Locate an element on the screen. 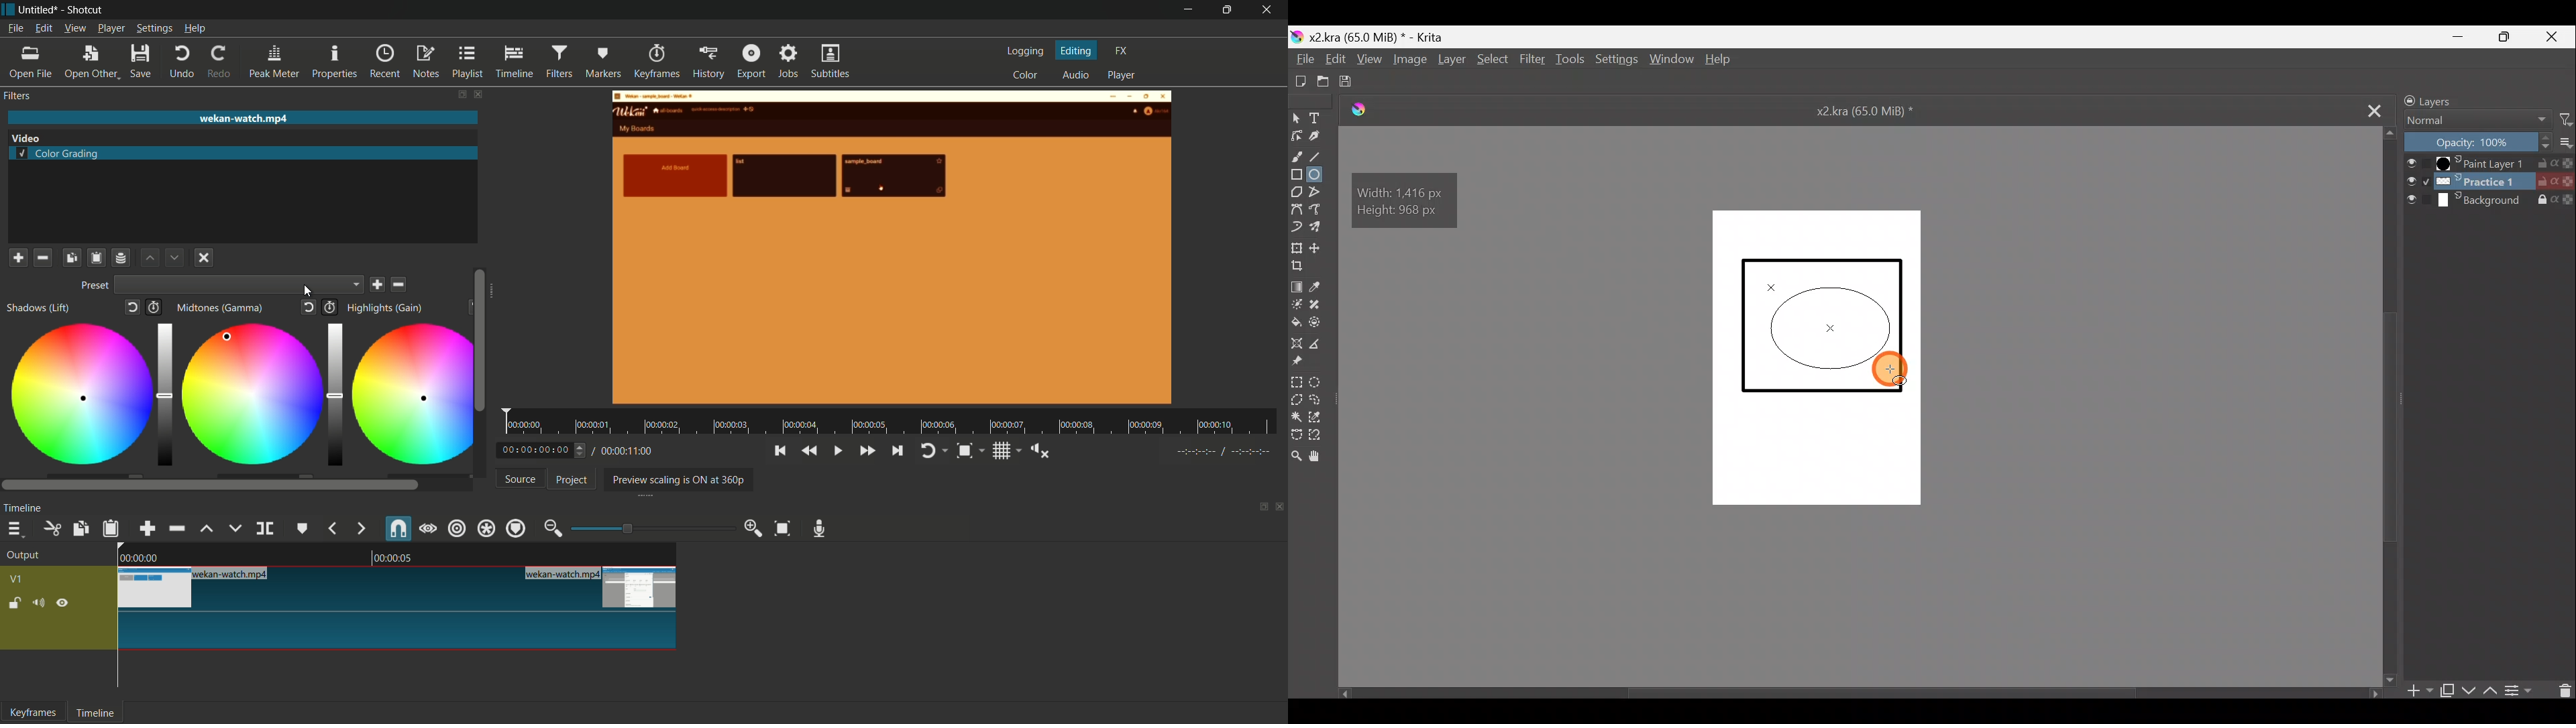 This screenshot has width=2576, height=728. properties is located at coordinates (335, 61).